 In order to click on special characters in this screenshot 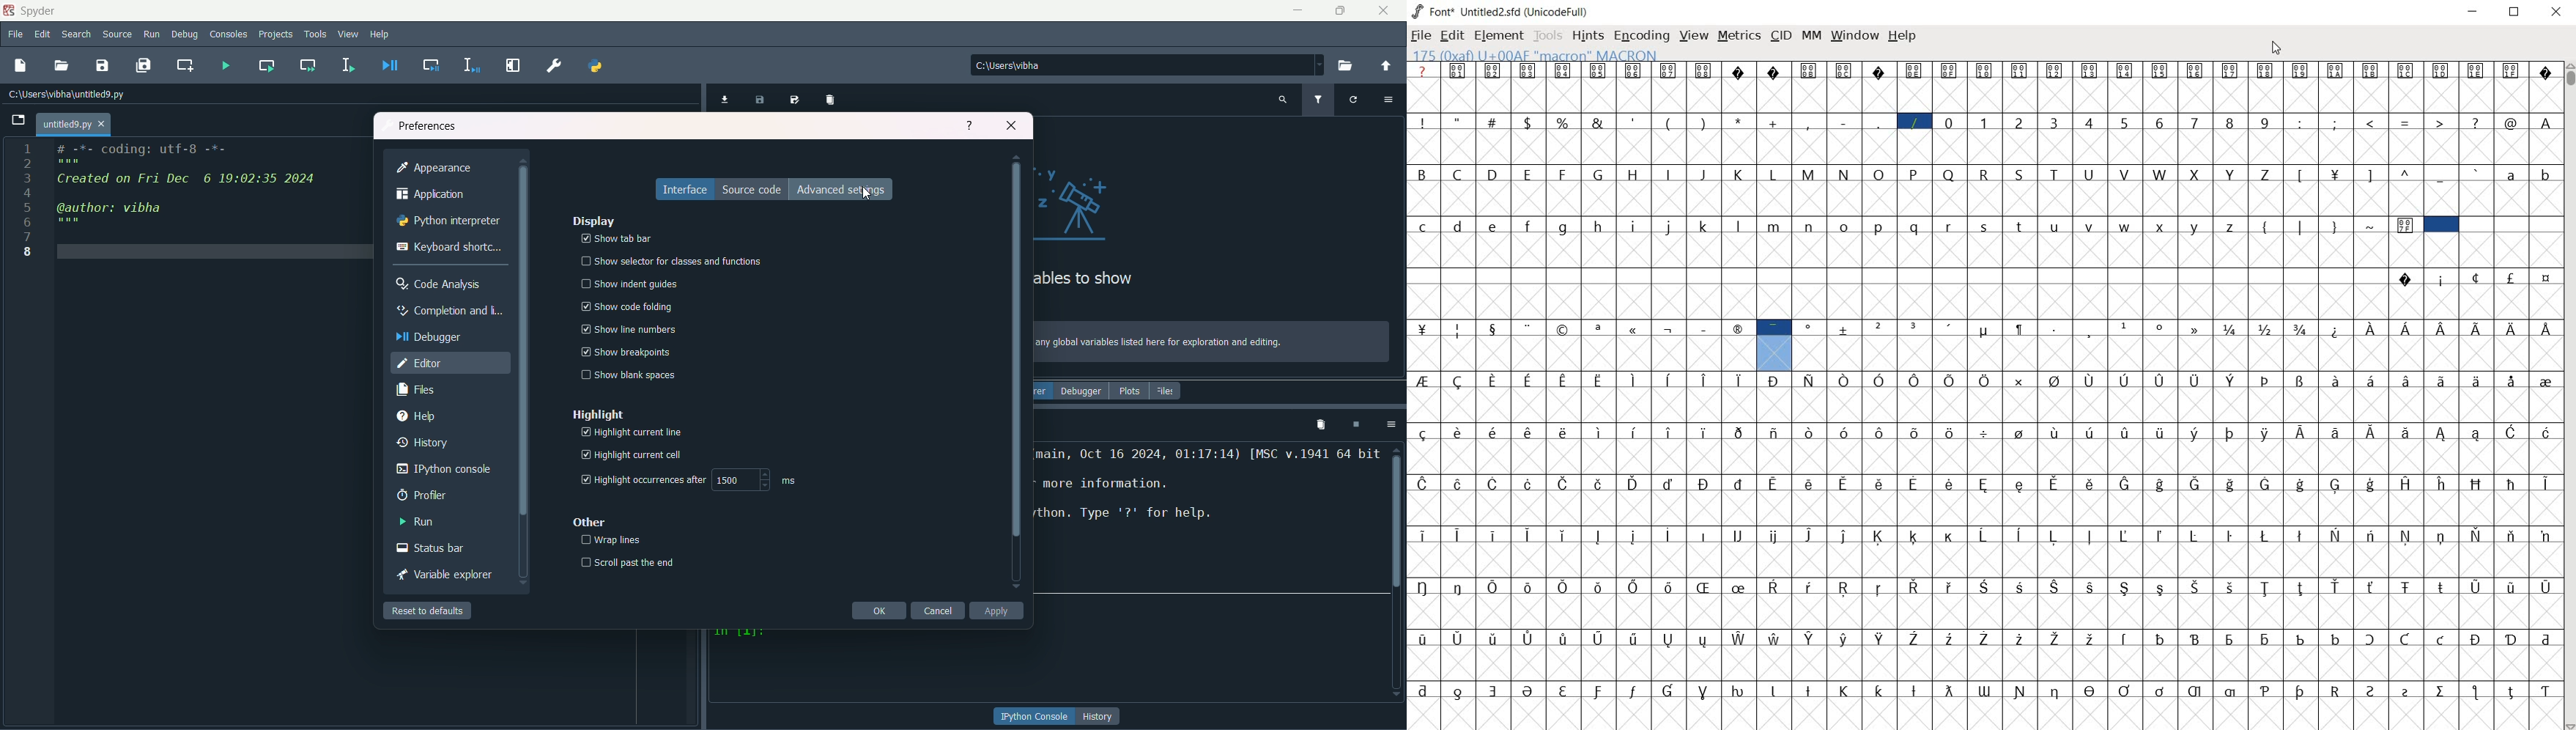, I will do `click(1423, 473)`.